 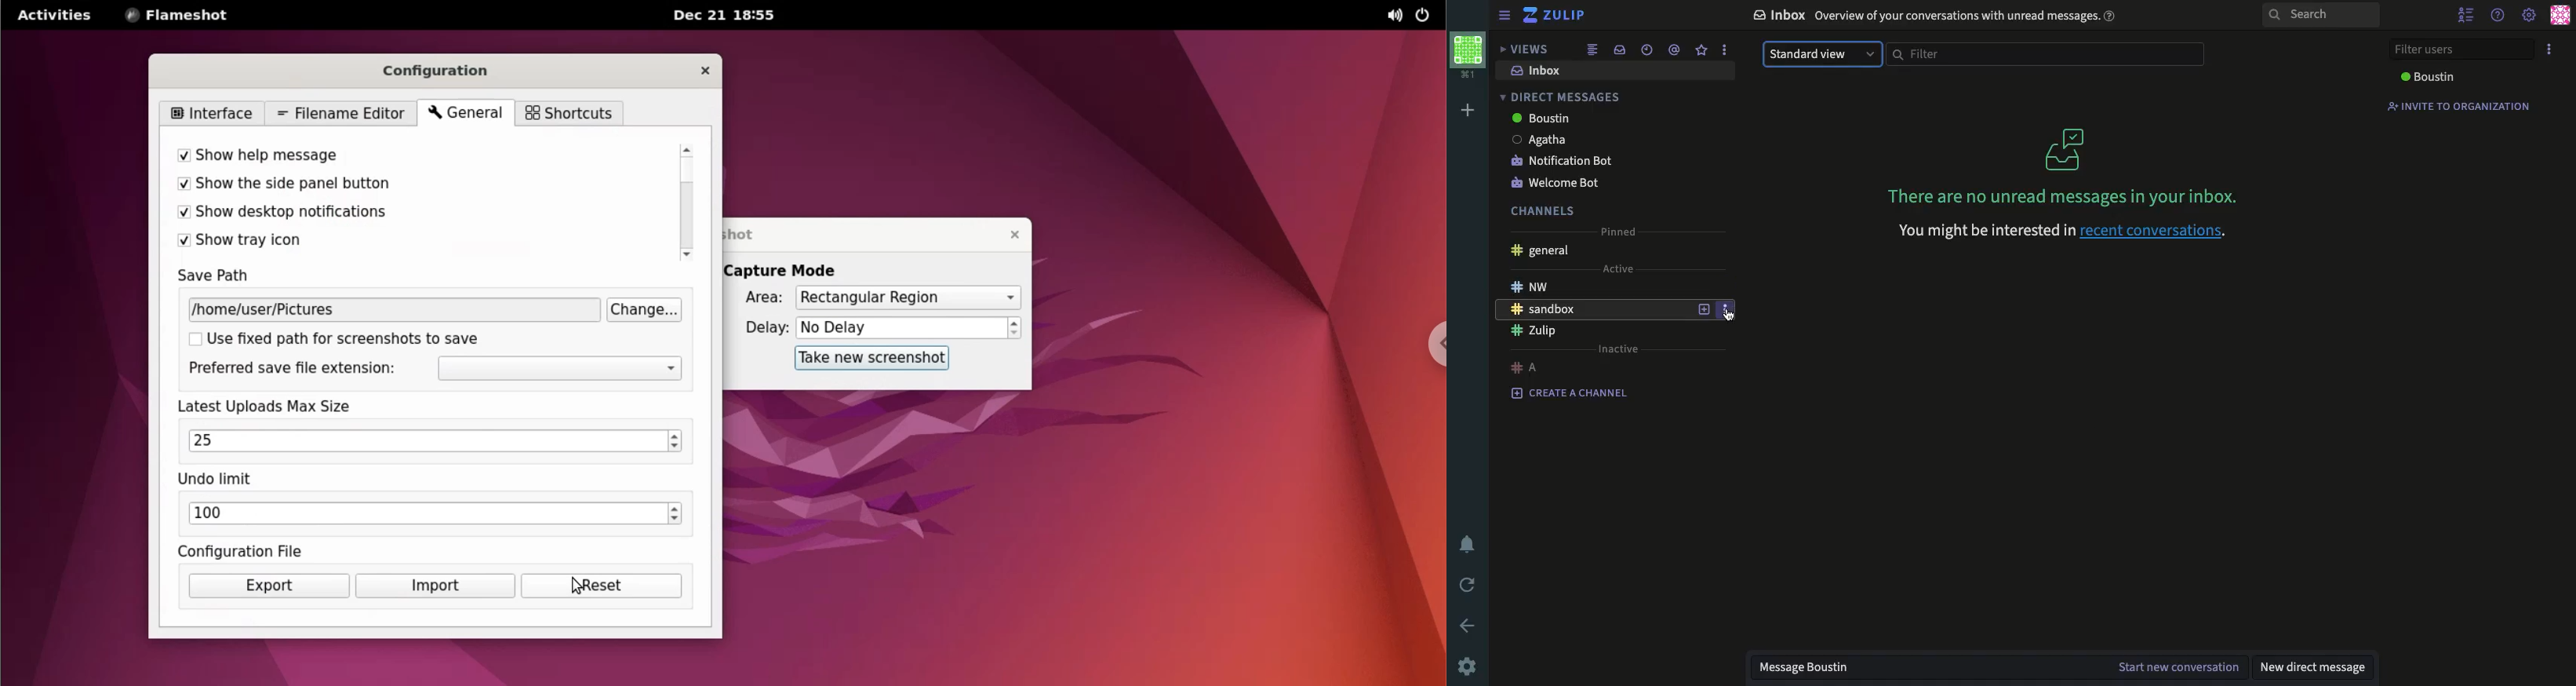 What do you see at coordinates (1702, 310) in the screenshot?
I see `add new topic` at bounding box center [1702, 310].